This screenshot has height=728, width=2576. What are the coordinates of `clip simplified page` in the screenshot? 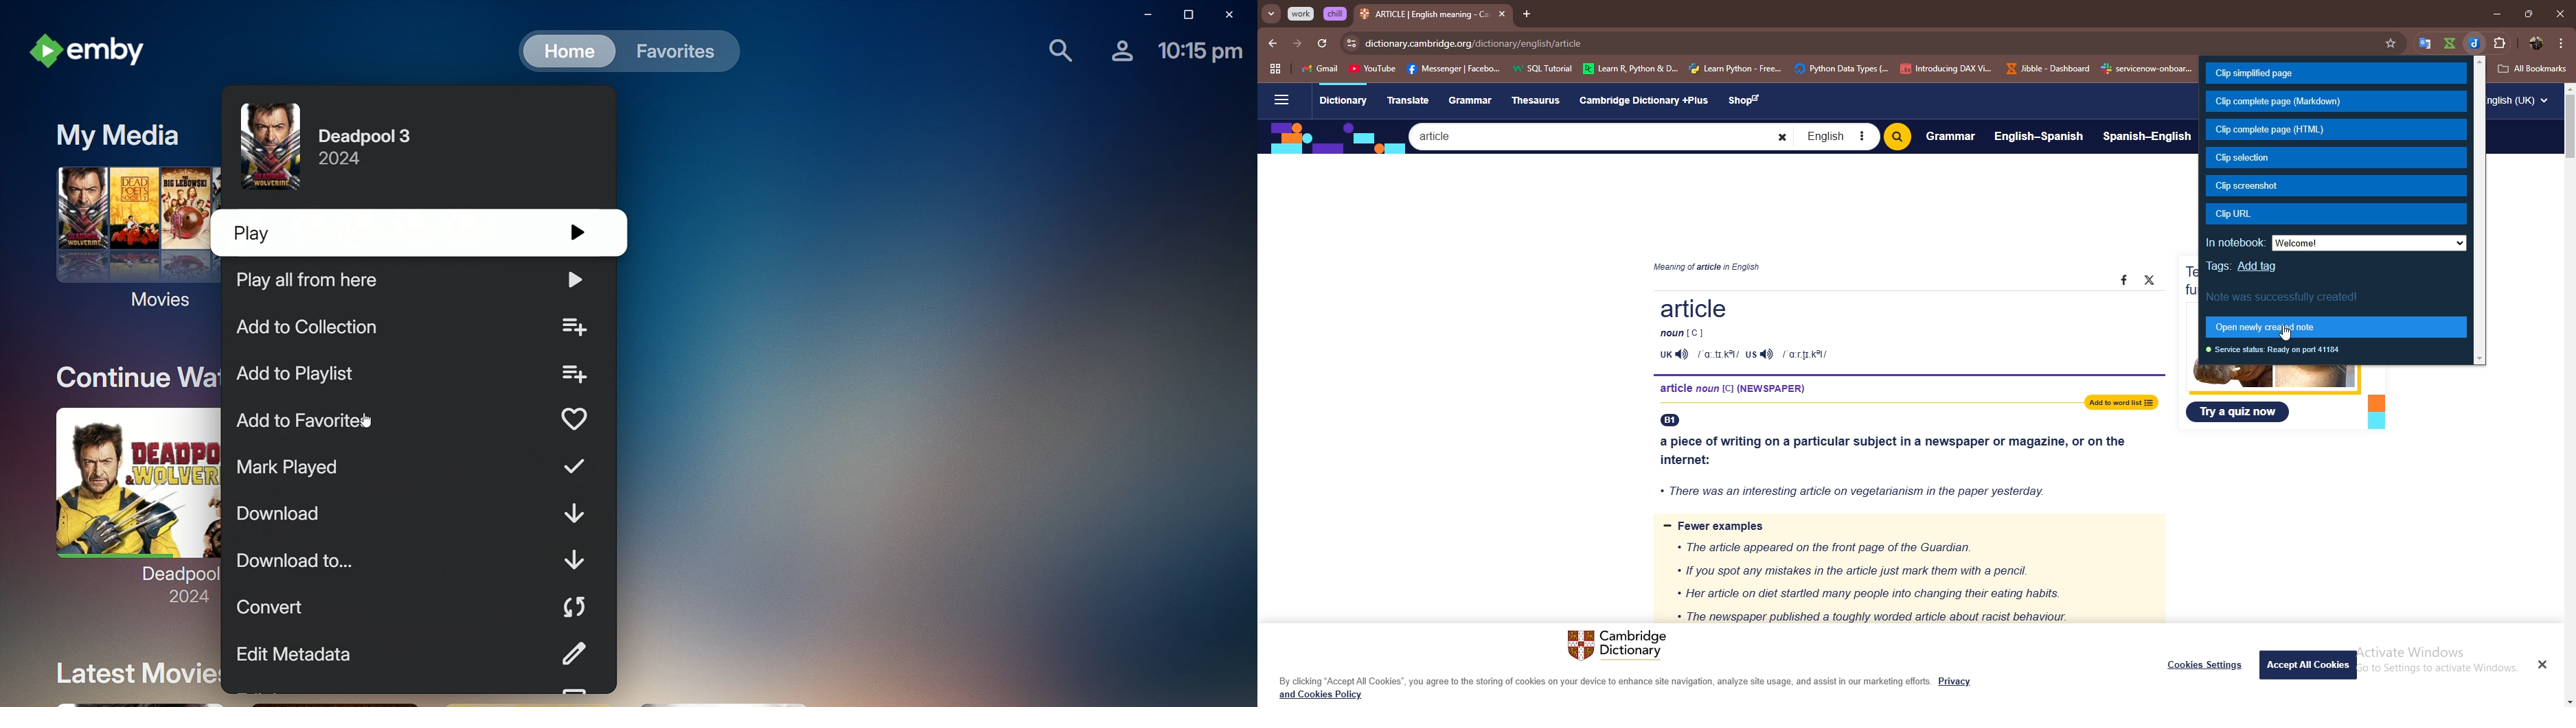 It's located at (2336, 73).